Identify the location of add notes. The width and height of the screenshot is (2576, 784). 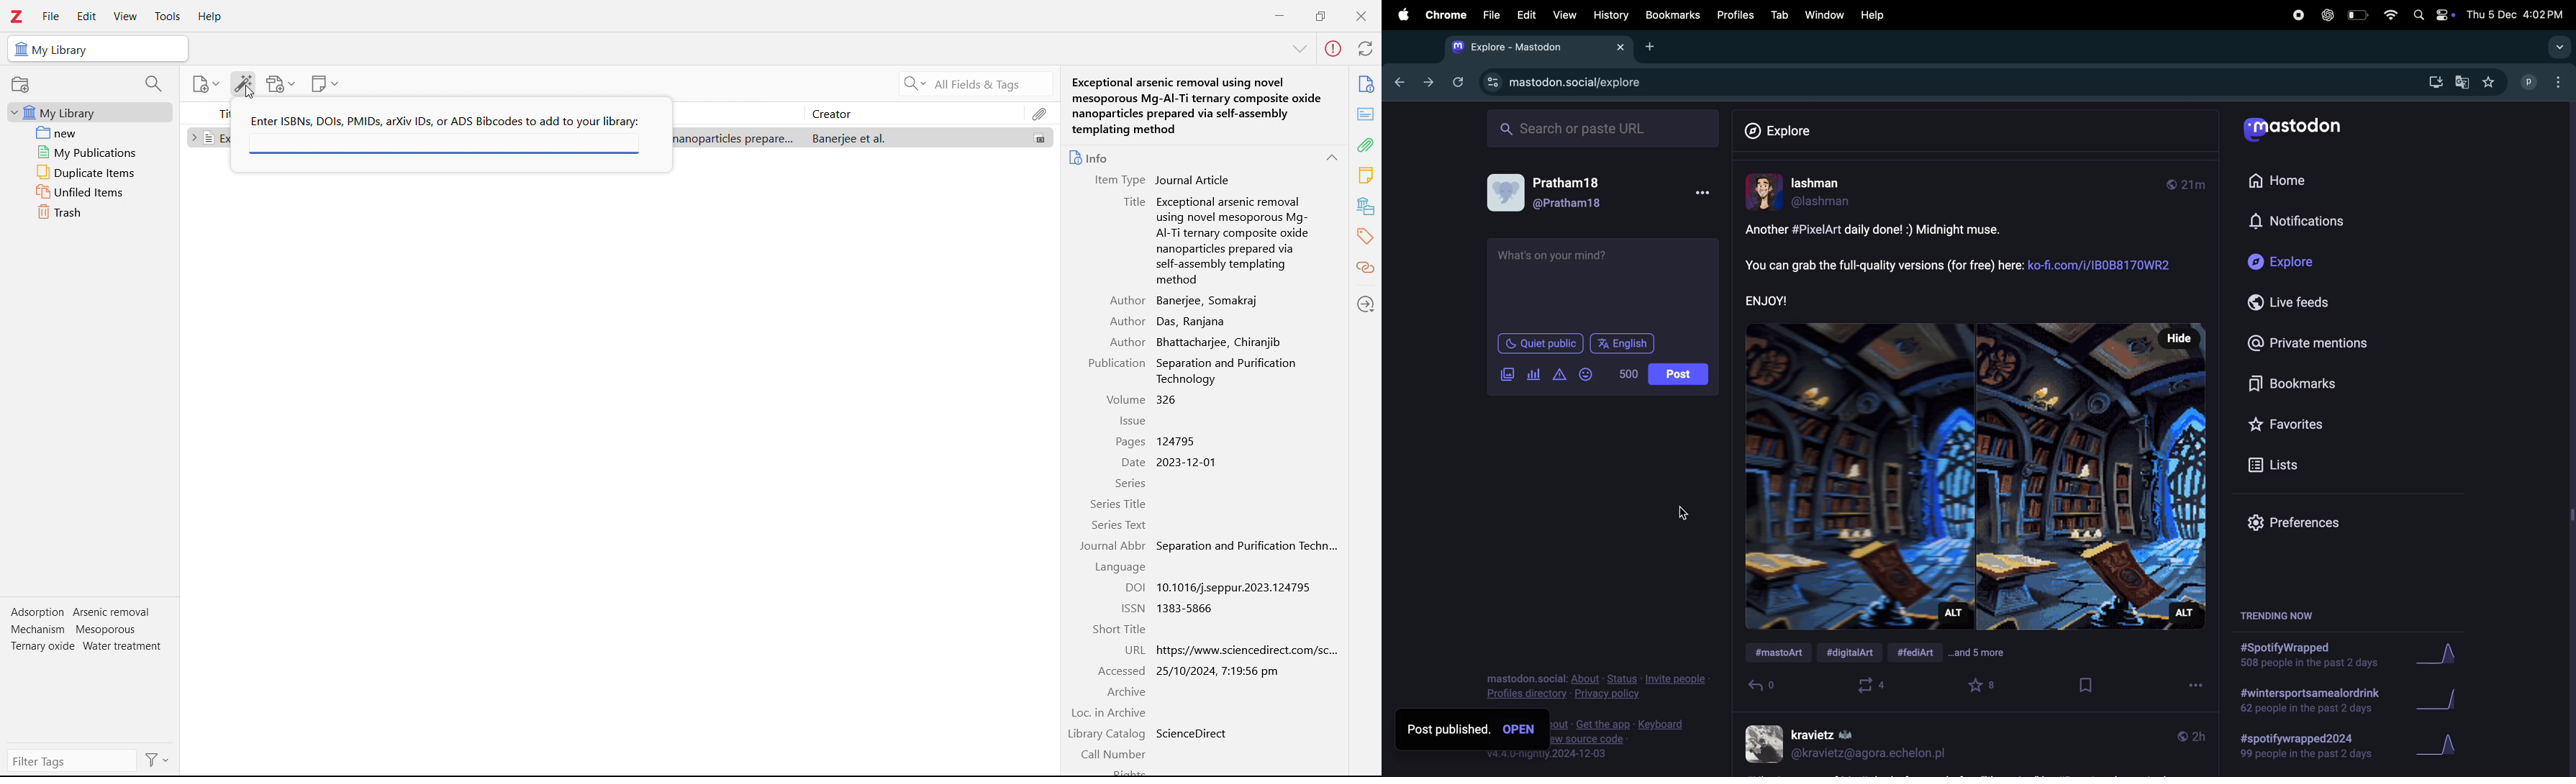
(325, 84).